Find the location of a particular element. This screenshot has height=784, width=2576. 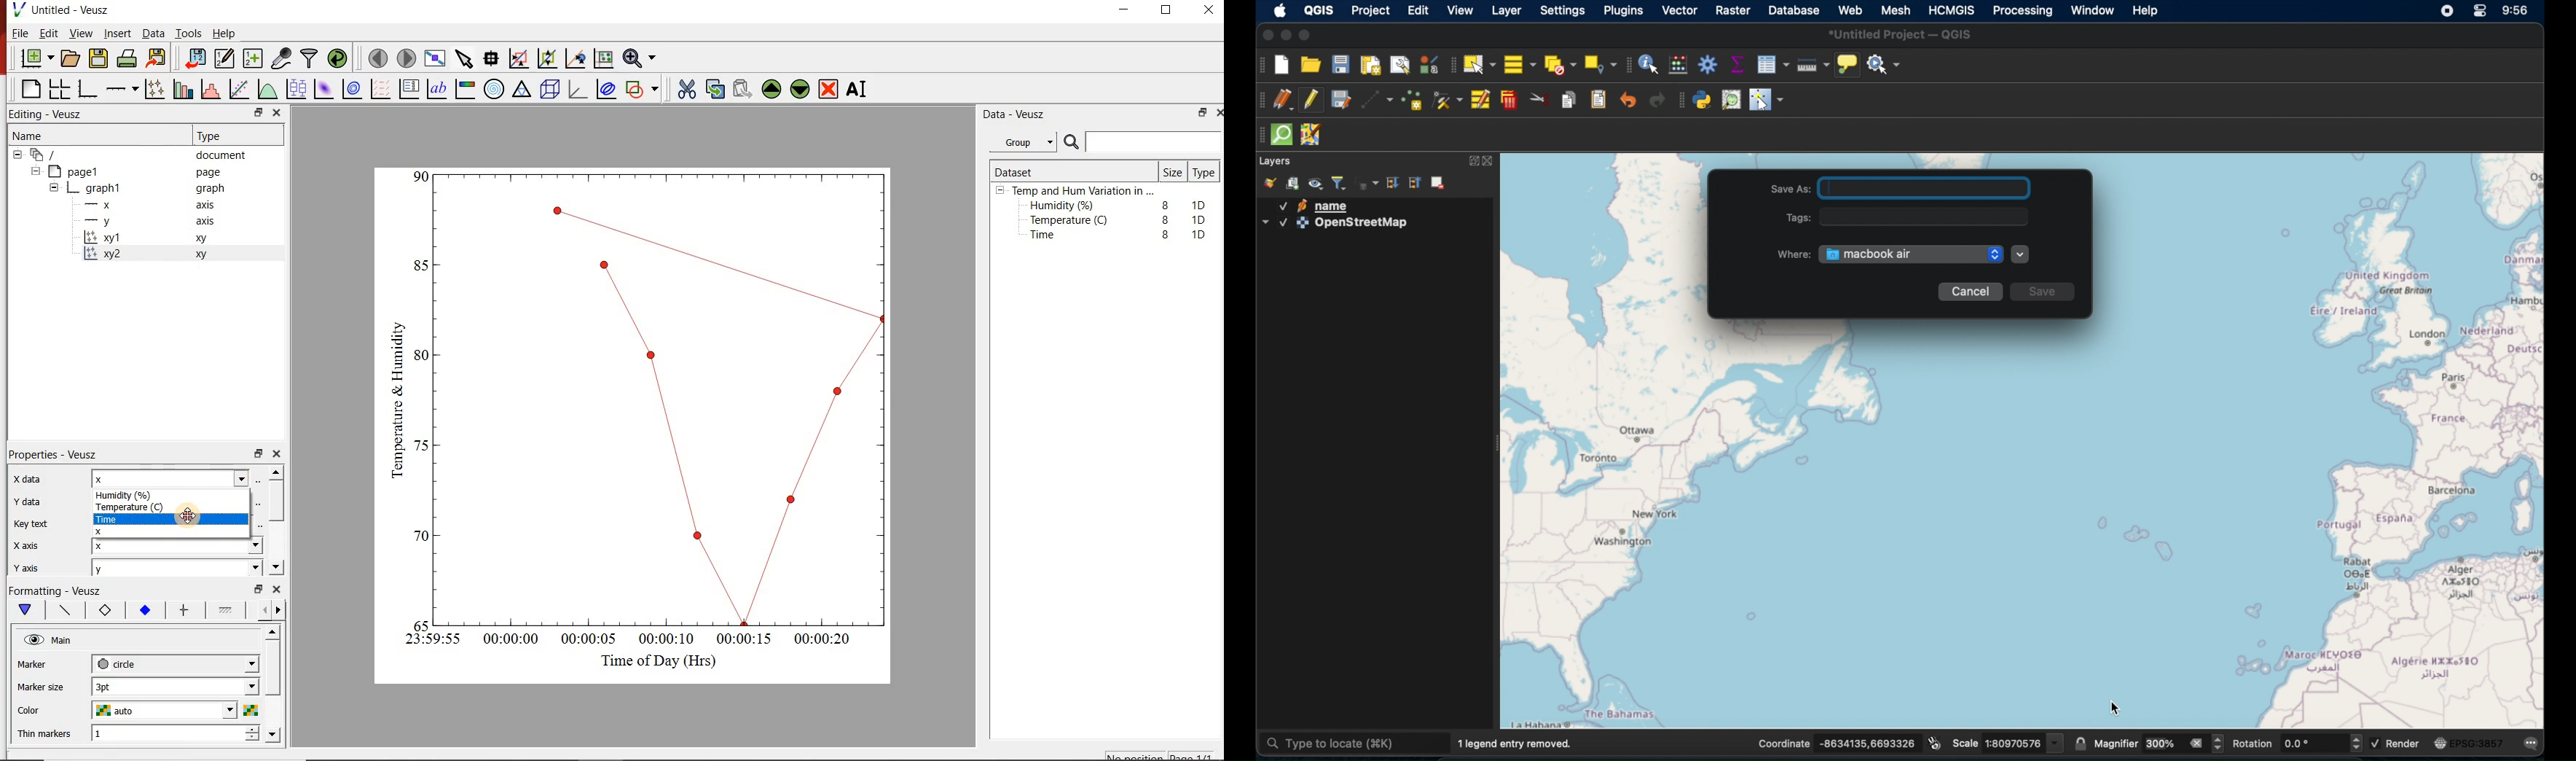

plot bar charts is located at coordinates (184, 87).